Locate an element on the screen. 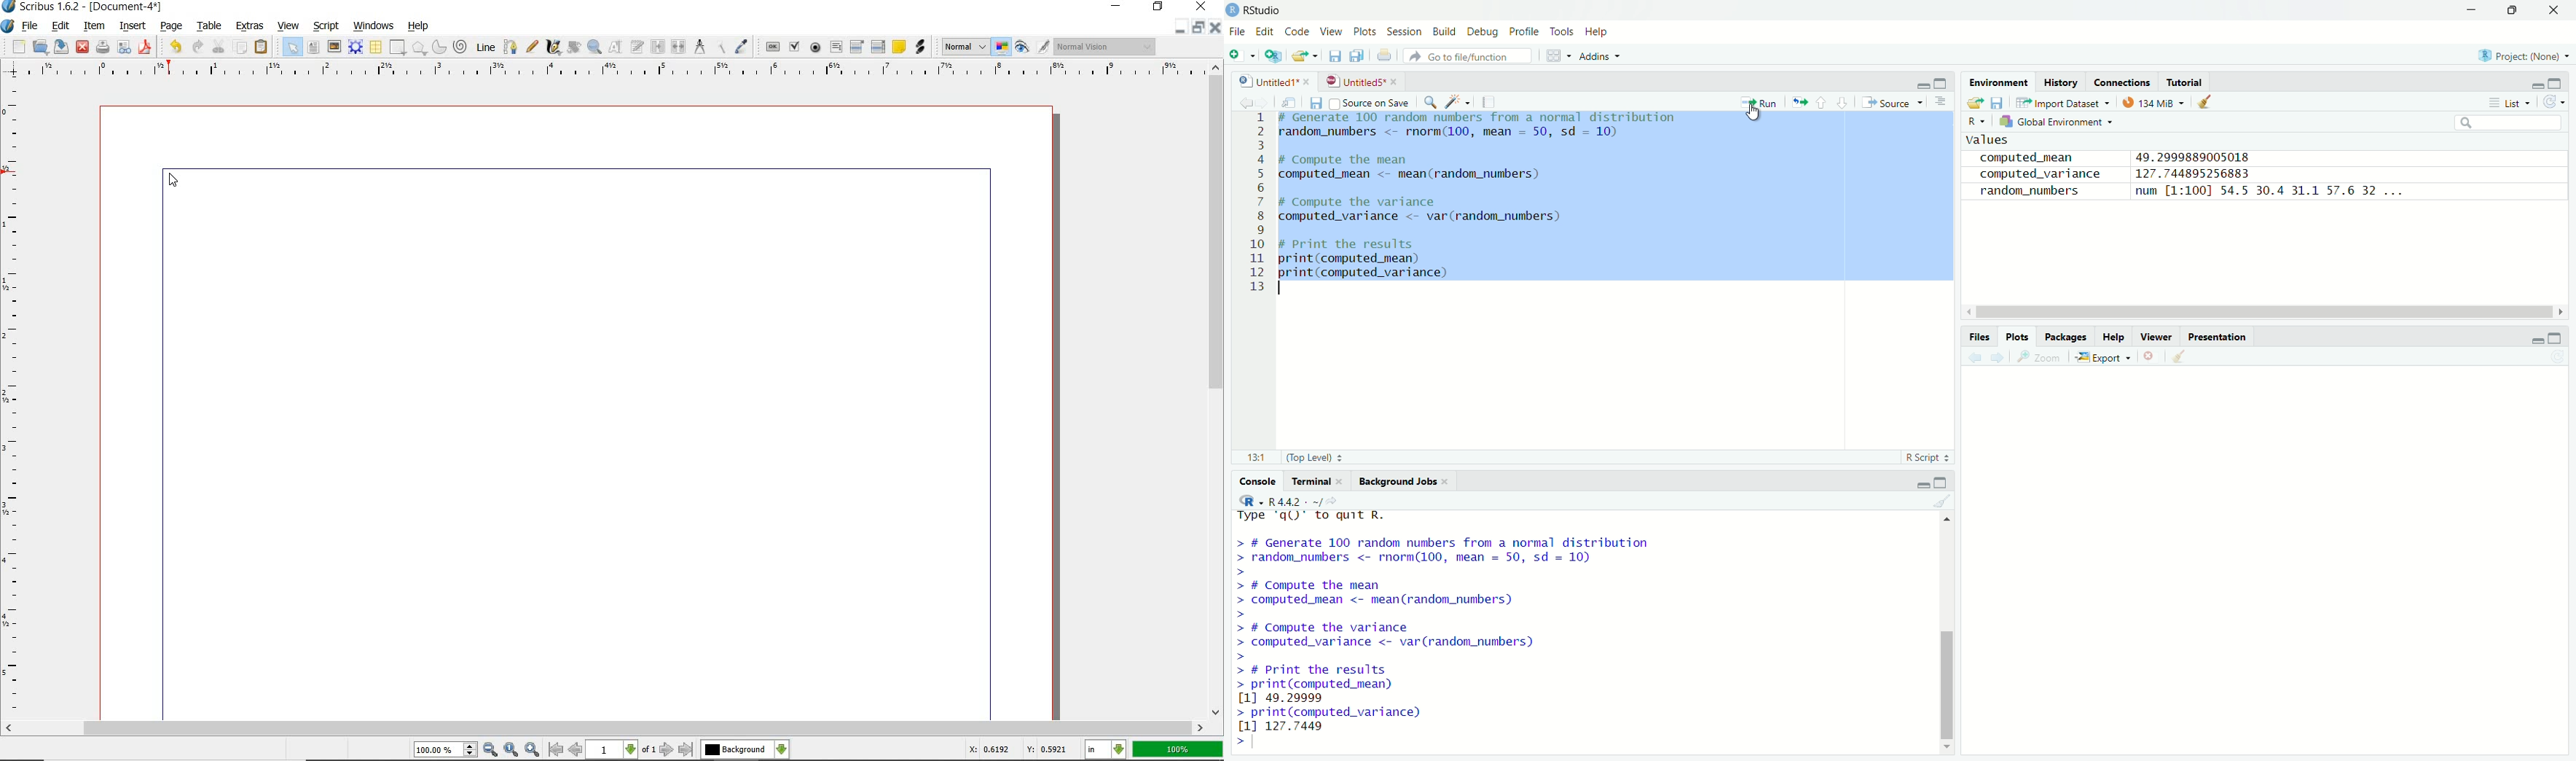 Image resolution: width=2576 pixels, height=784 pixels. minimize is located at coordinates (1182, 28).